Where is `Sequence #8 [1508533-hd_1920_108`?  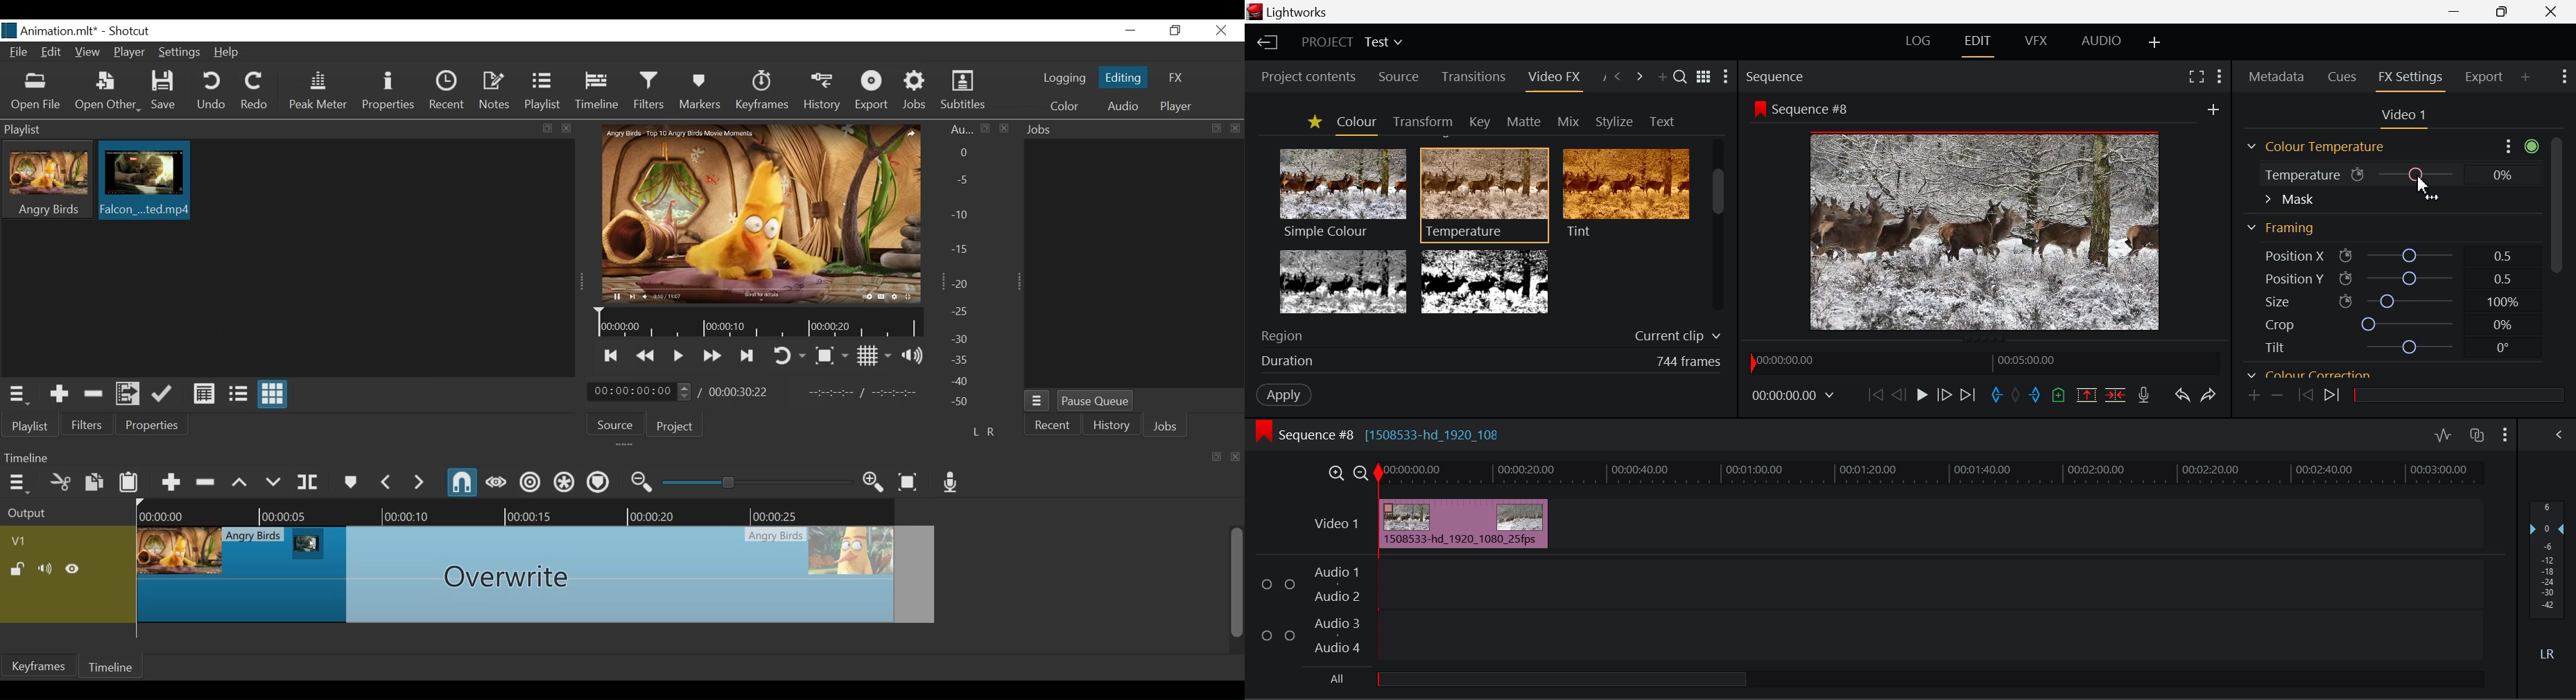
Sequence #8 [1508533-hd_1920_108 is located at coordinates (1393, 432).